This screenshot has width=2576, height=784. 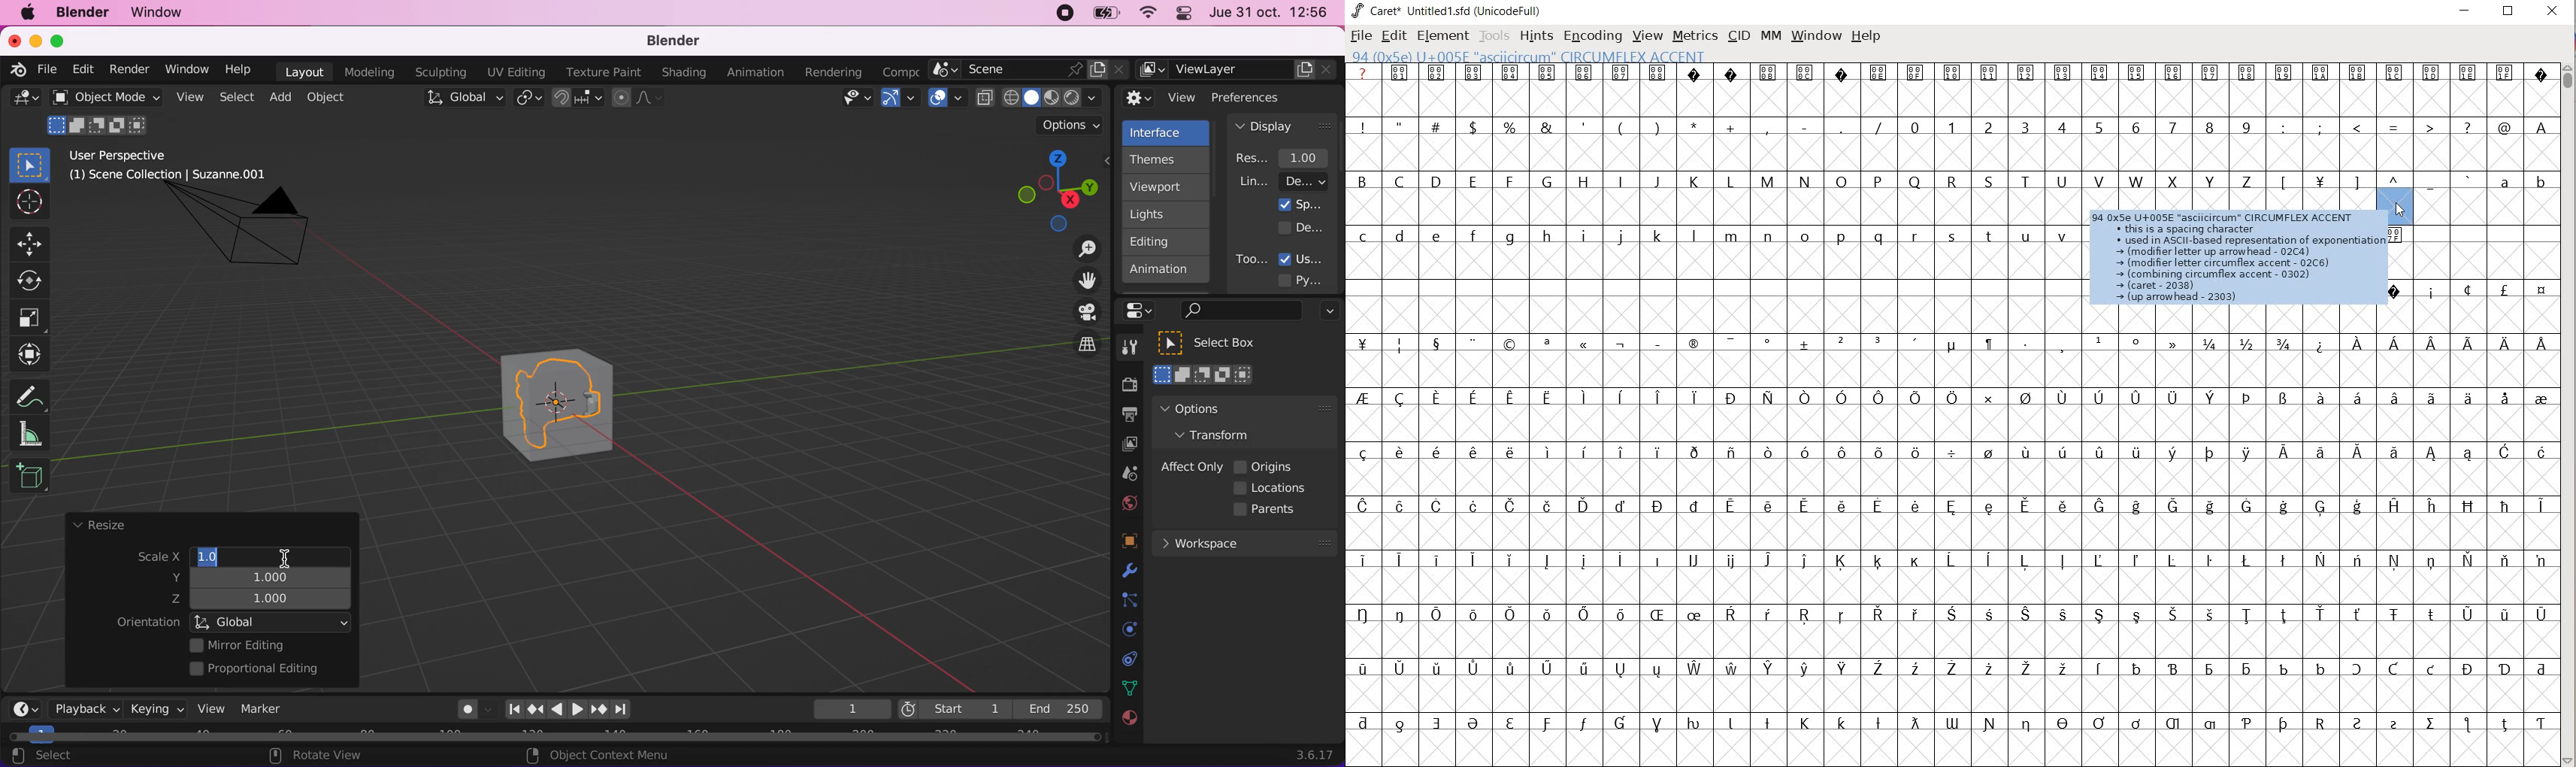 I want to click on layout, so click(x=304, y=72).